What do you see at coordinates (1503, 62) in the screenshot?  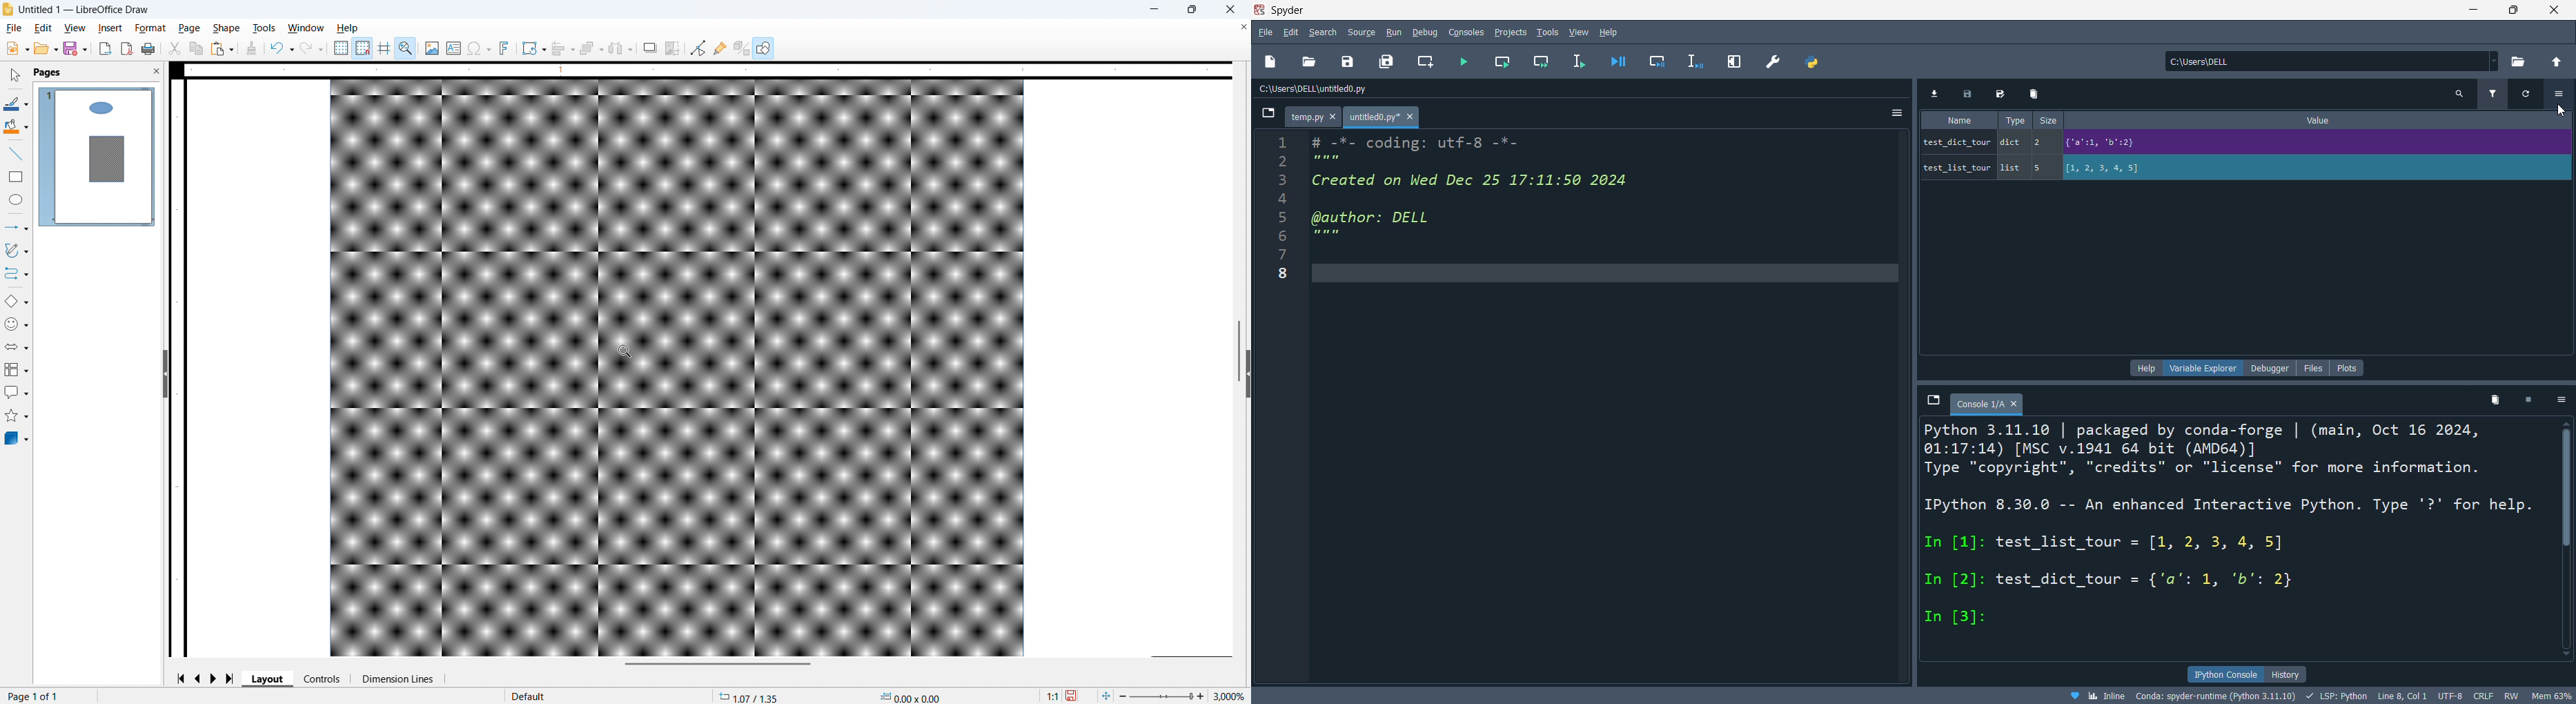 I see `run cell` at bounding box center [1503, 62].